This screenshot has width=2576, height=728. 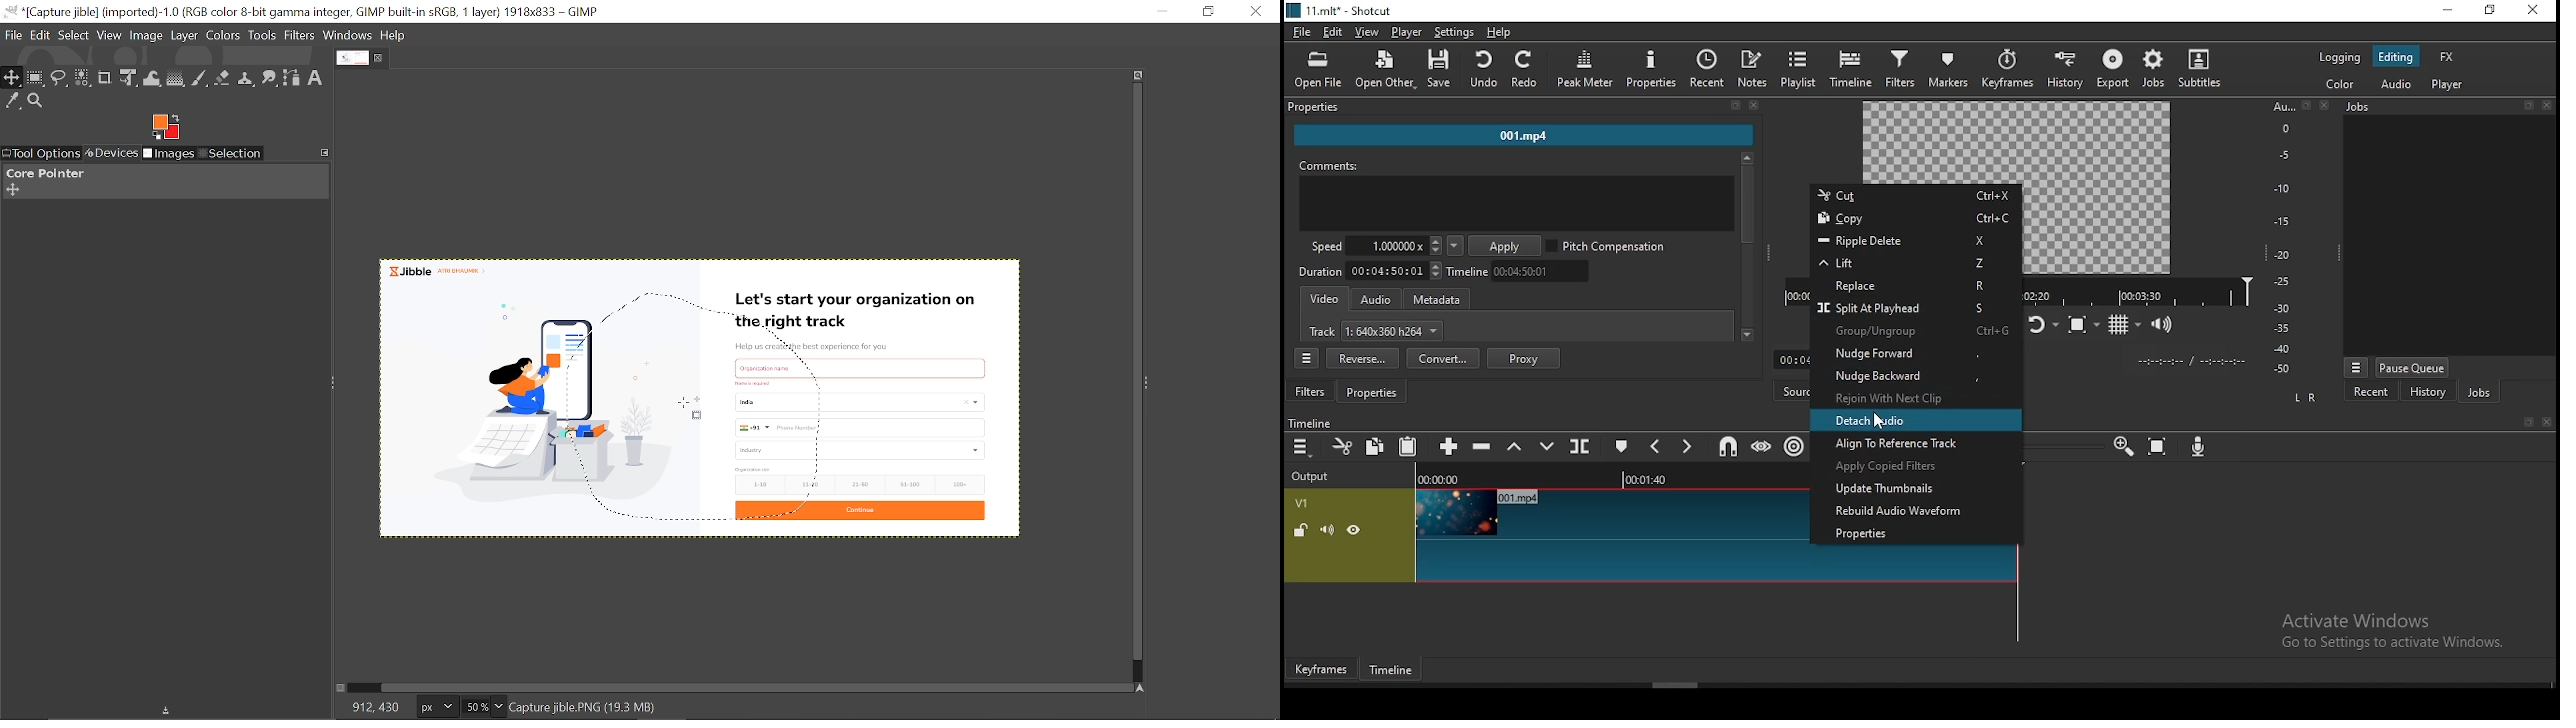 What do you see at coordinates (2065, 67) in the screenshot?
I see `history` at bounding box center [2065, 67].